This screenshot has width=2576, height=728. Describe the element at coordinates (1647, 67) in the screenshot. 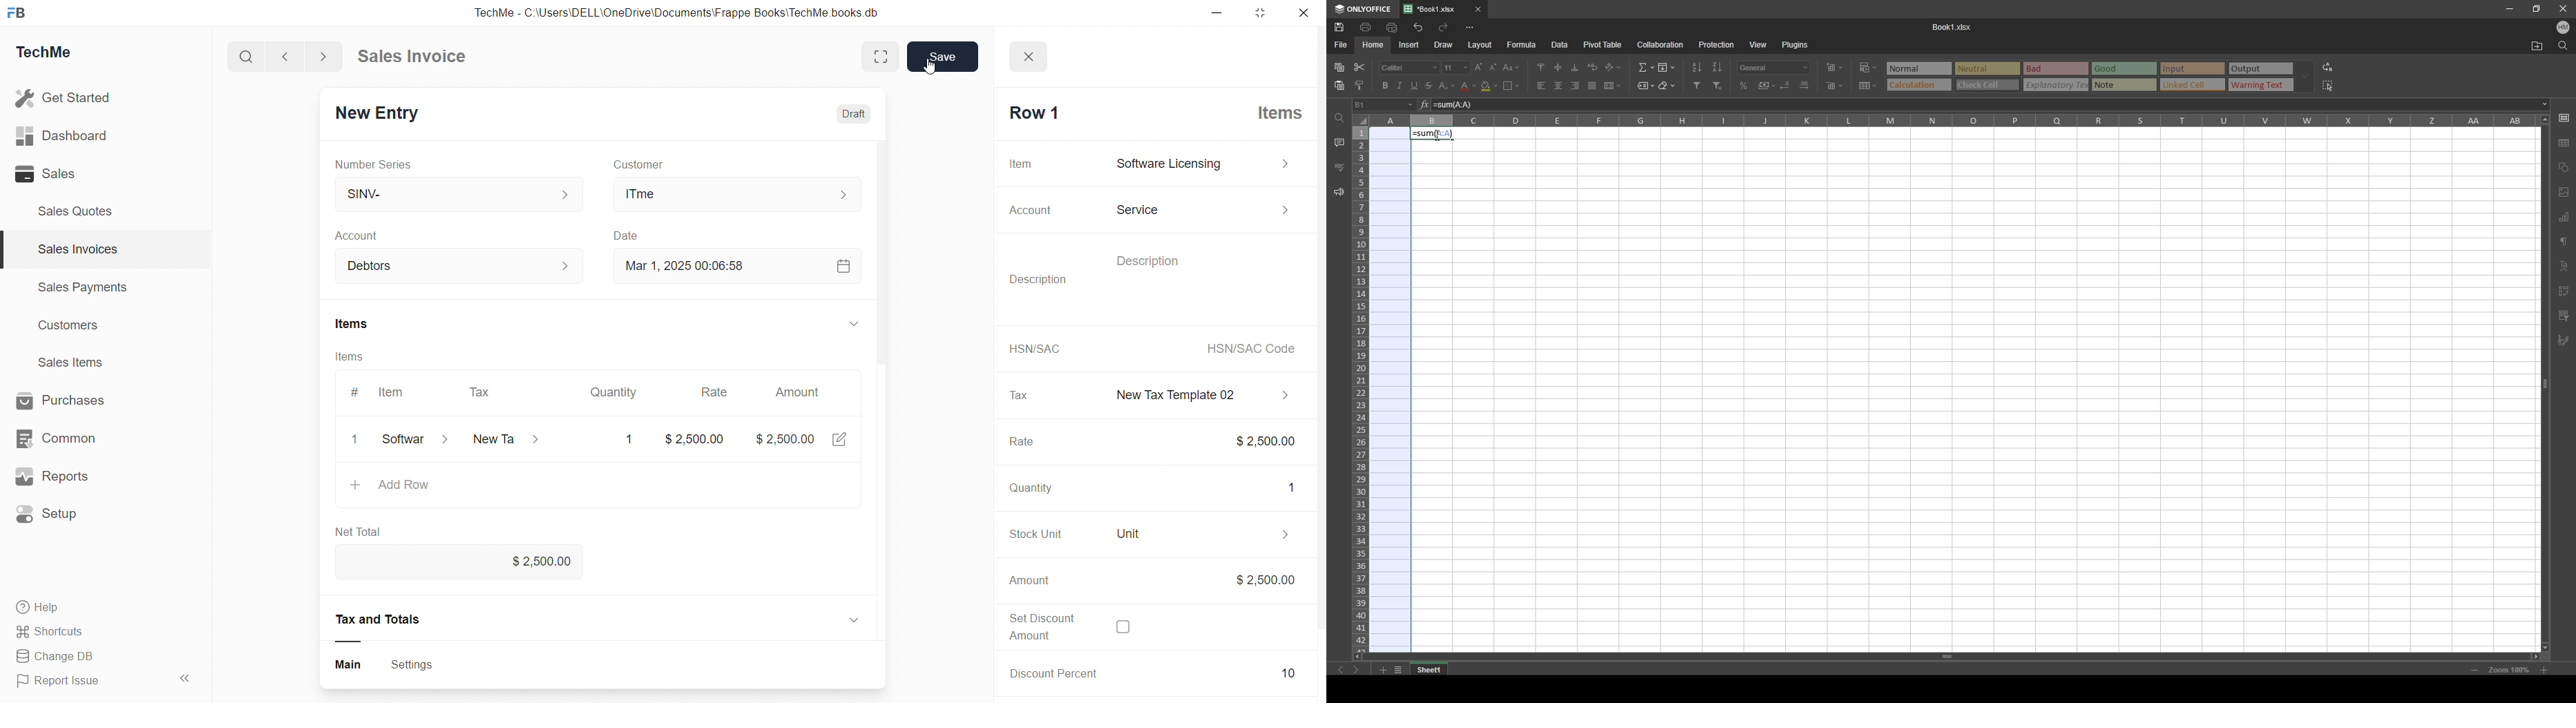

I see `summation` at that location.